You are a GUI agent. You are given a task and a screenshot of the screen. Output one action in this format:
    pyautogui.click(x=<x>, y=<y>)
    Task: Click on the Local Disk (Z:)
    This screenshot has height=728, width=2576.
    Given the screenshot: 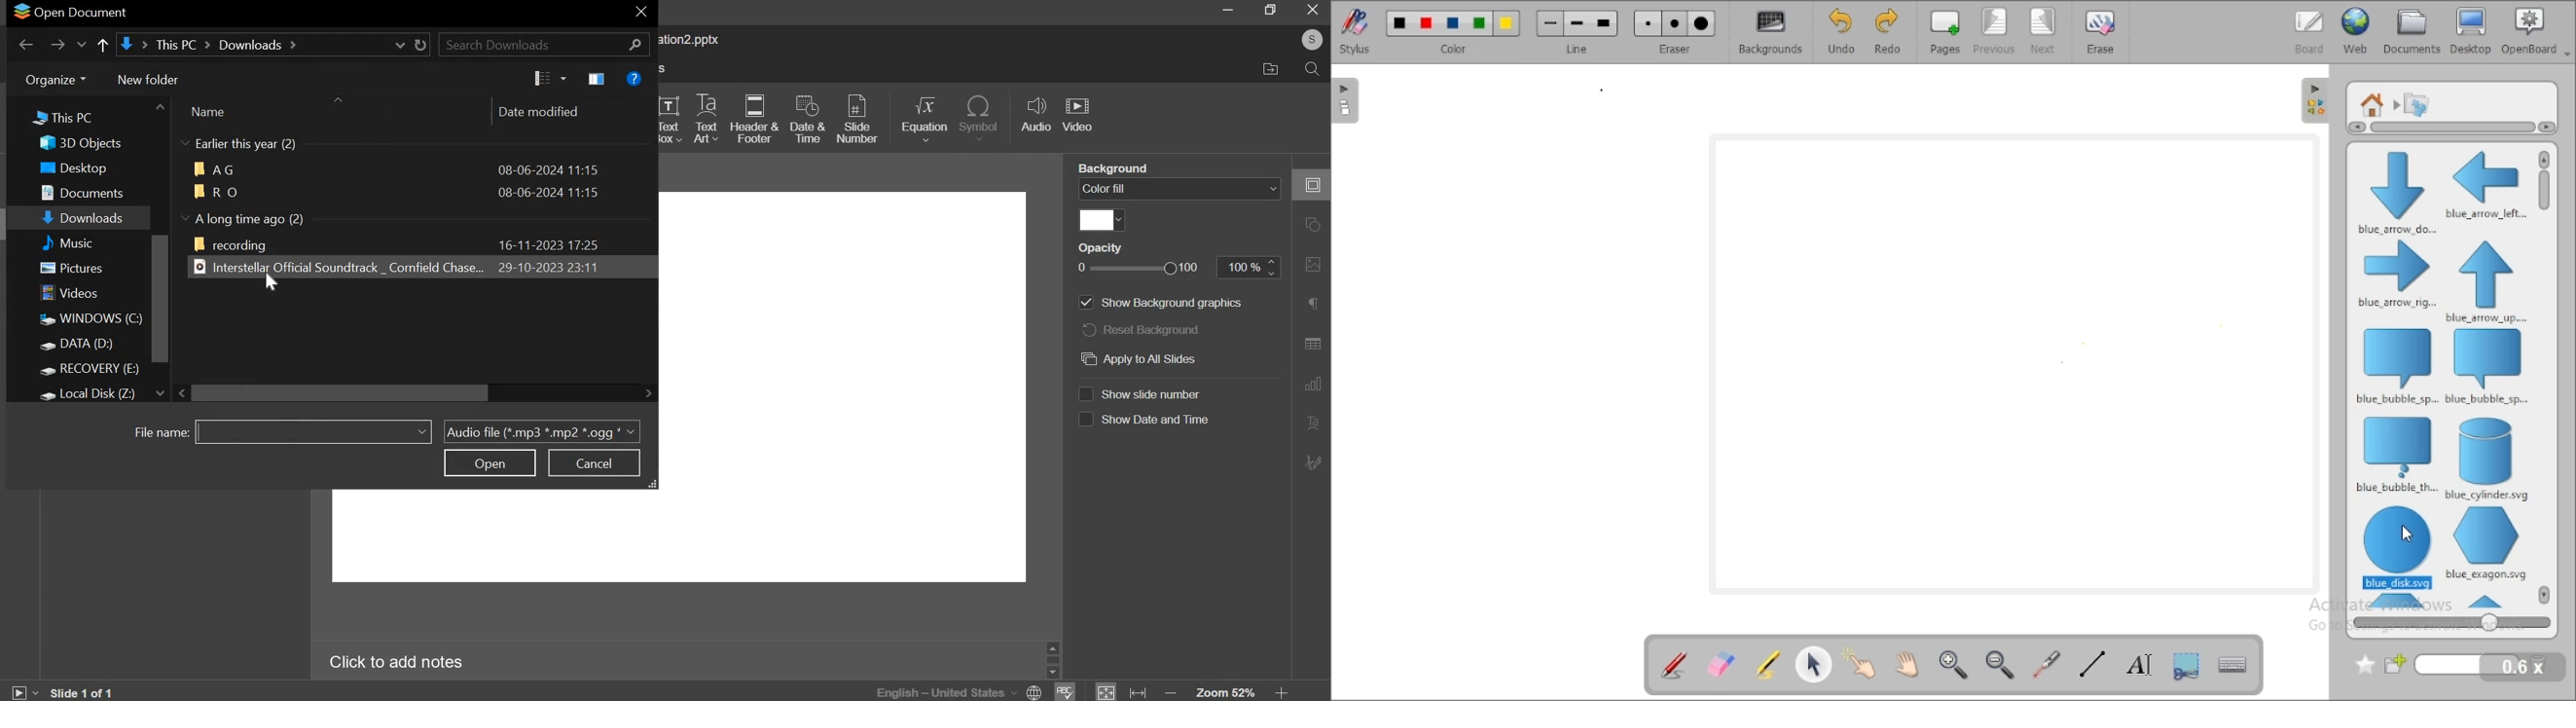 What is the action you would take?
    pyautogui.click(x=89, y=395)
    